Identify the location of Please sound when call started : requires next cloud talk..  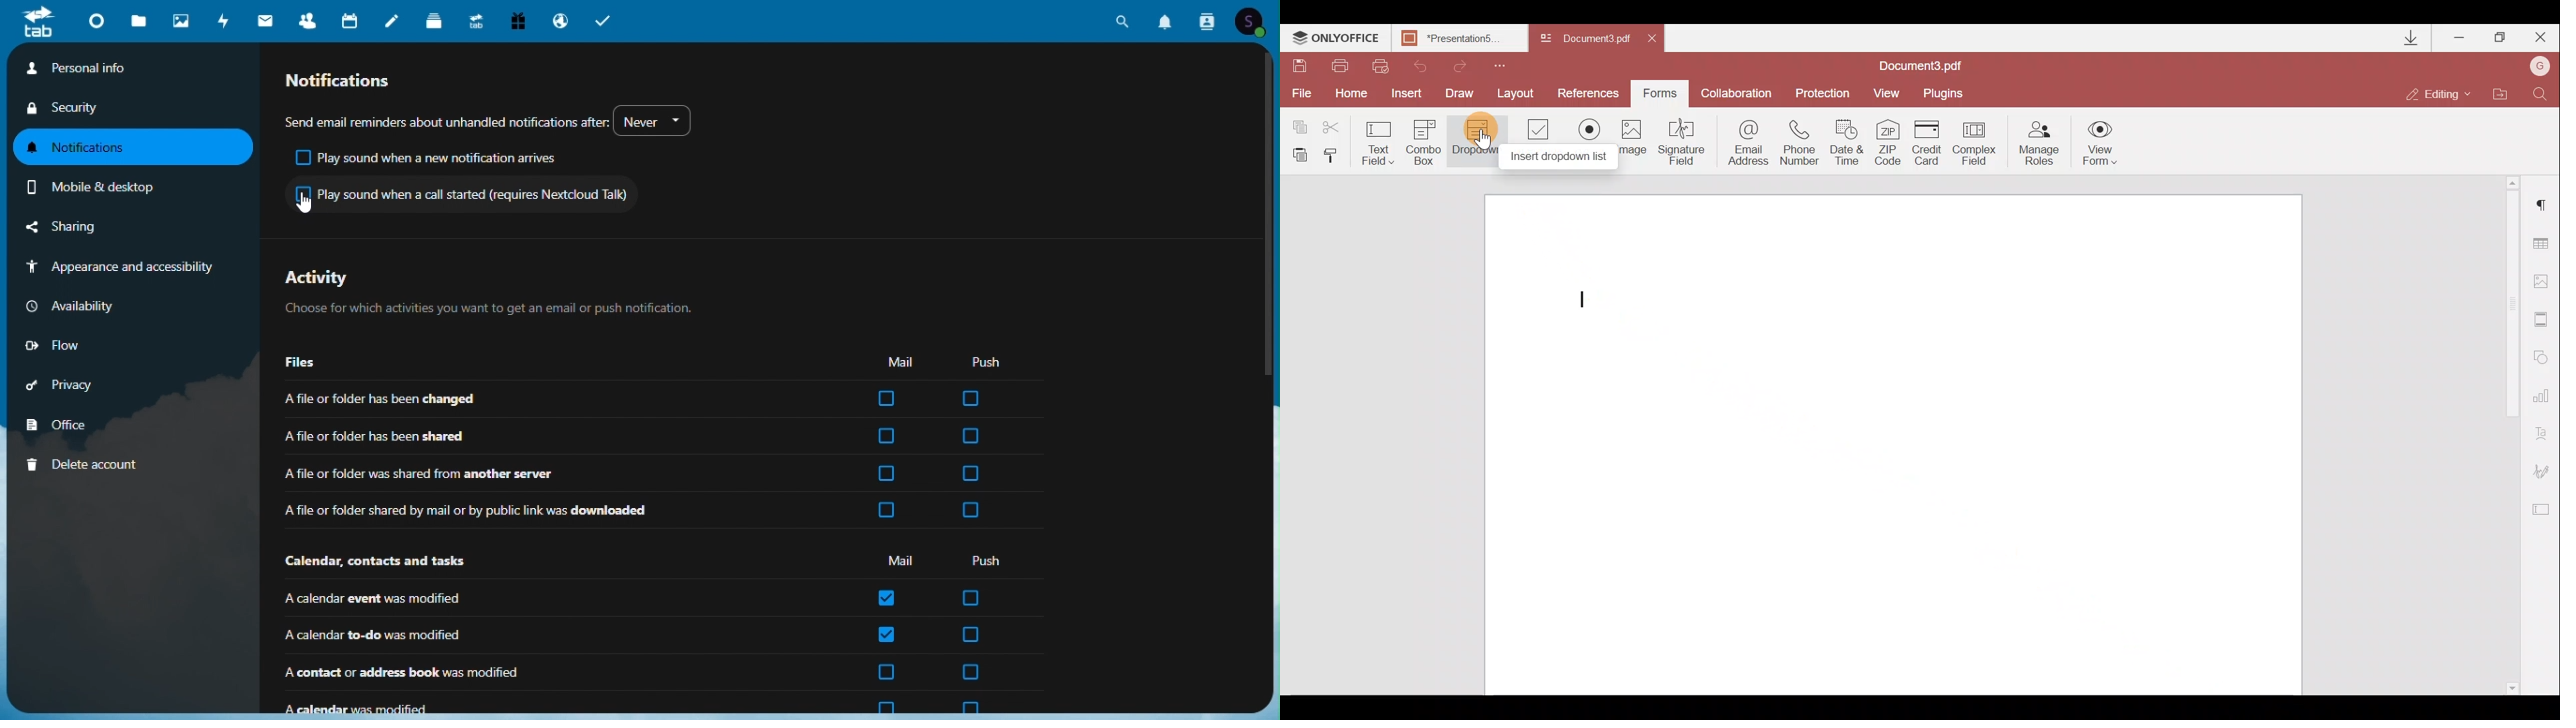
(461, 193).